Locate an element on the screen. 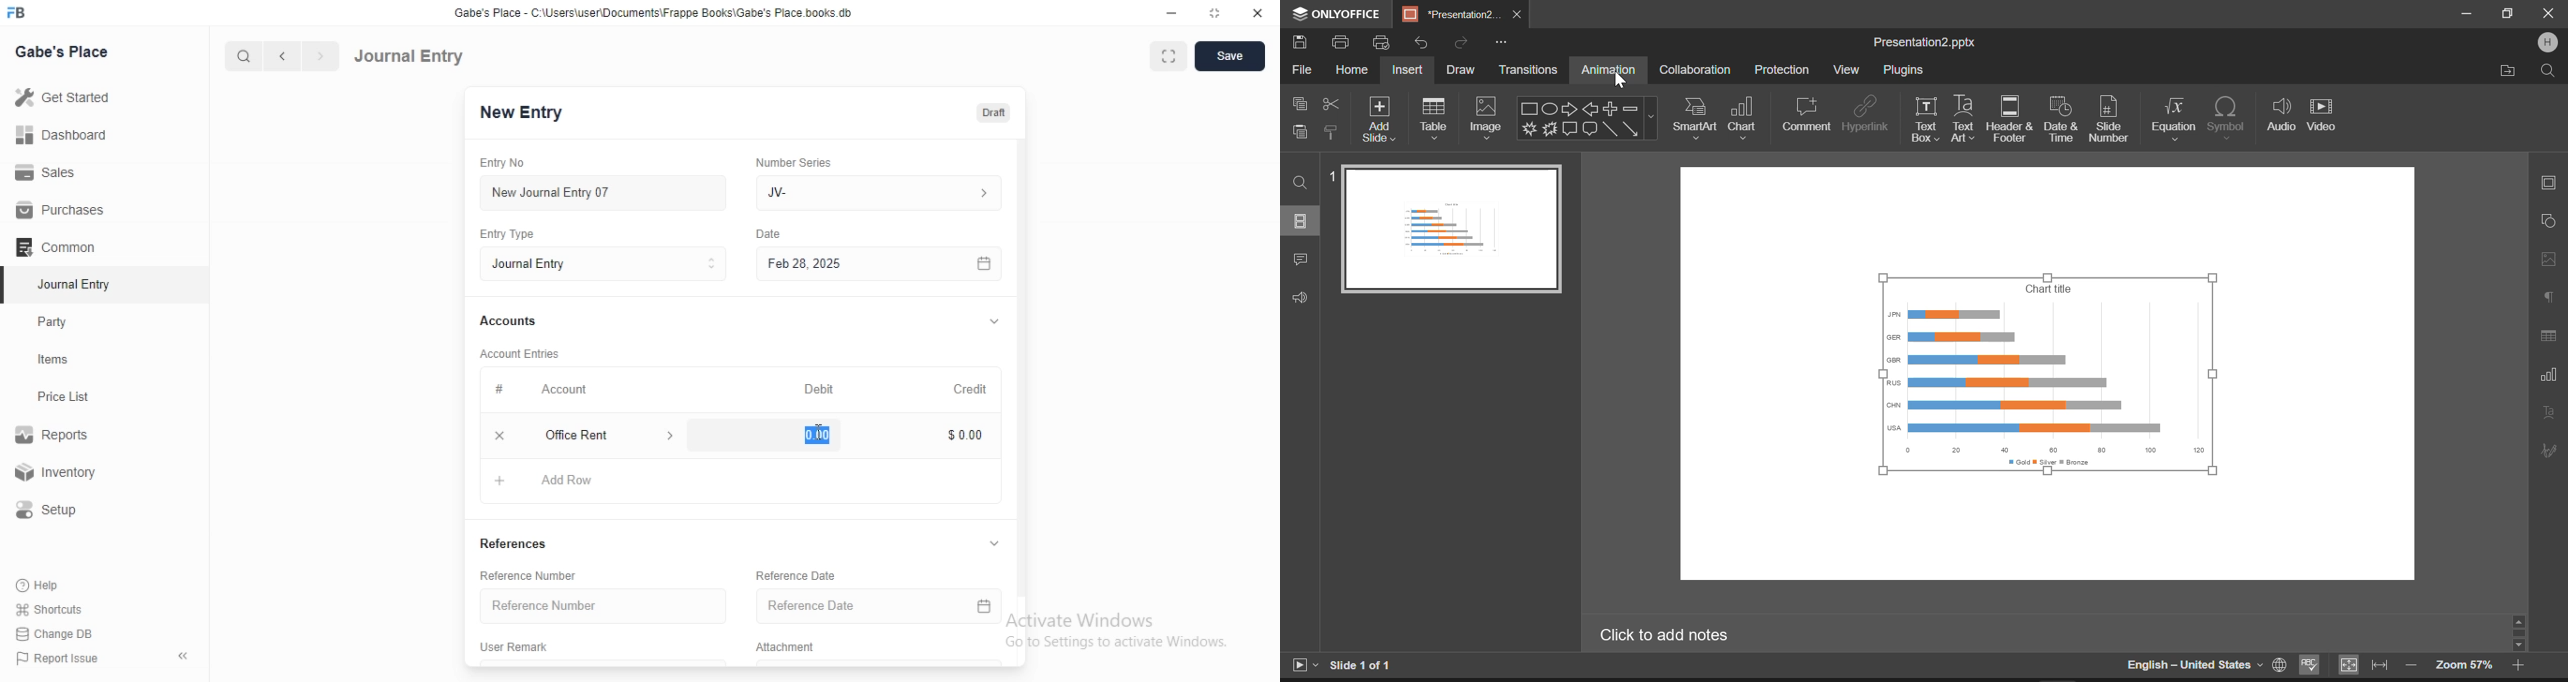 This screenshot has height=700, width=2576. Home Menu is located at coordinates (1351, 71).